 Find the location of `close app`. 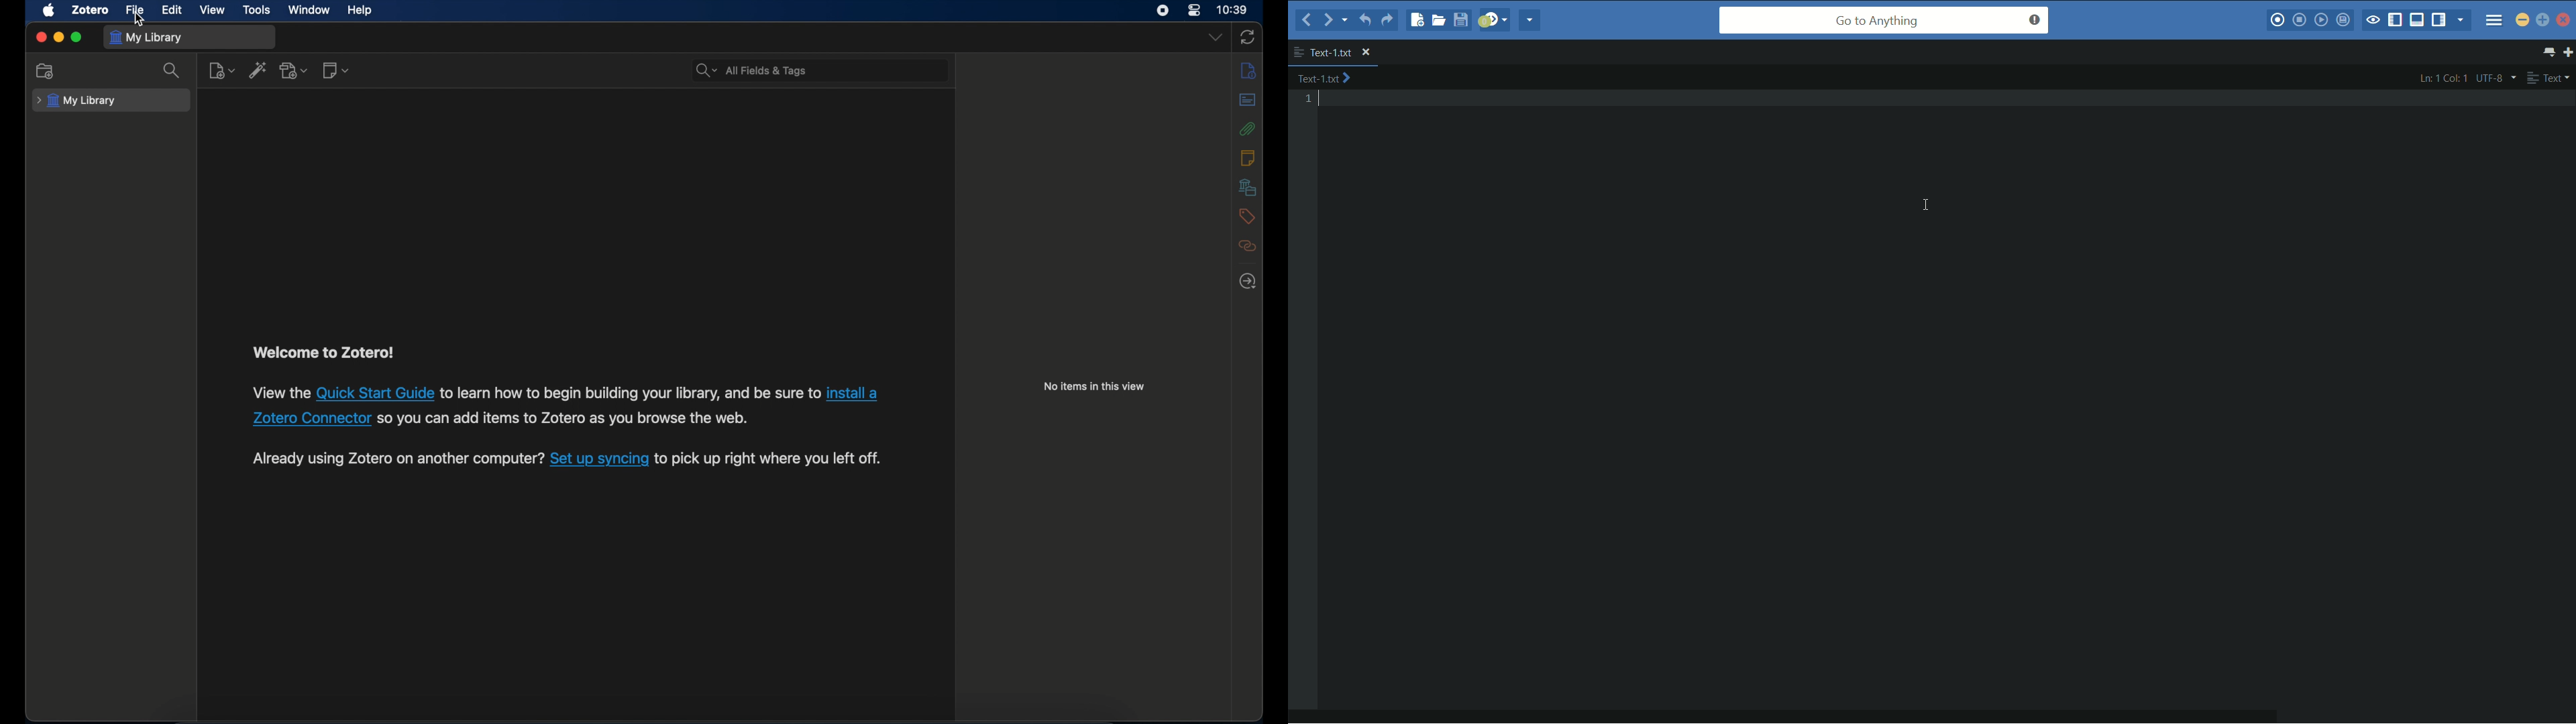

close app is located at coordinates (2565, 19).